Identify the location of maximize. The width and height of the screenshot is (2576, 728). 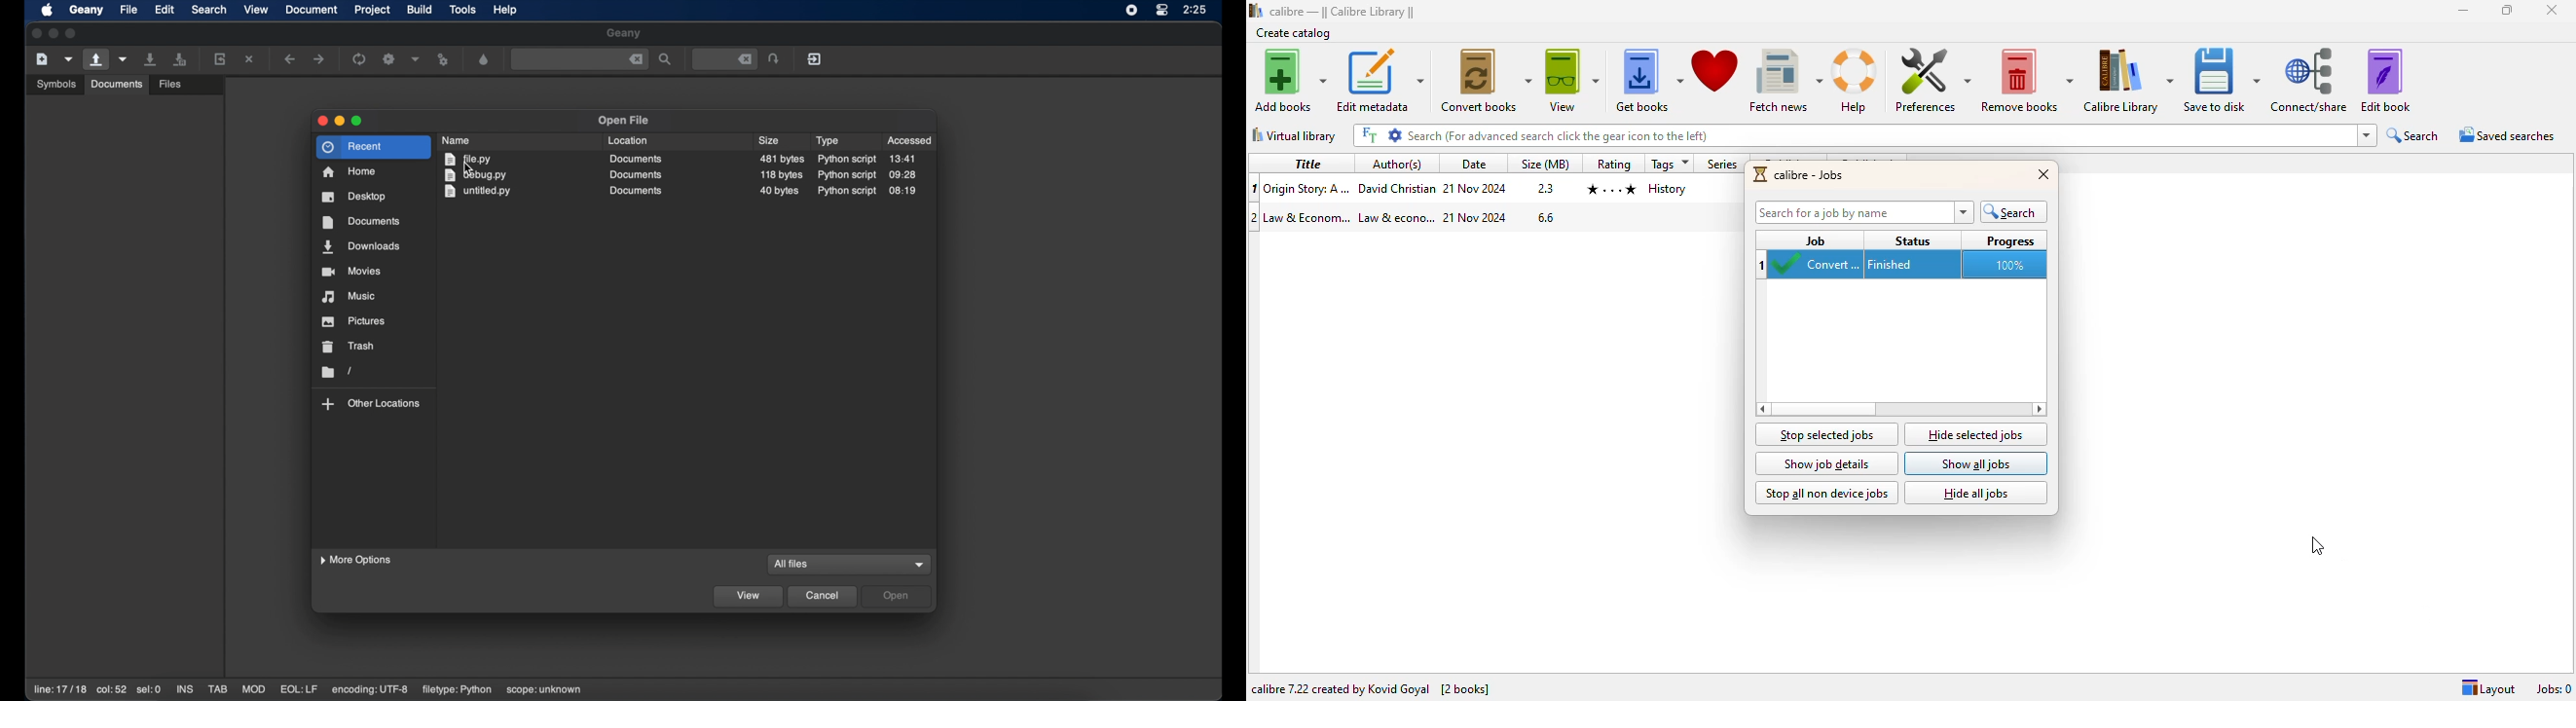
(2507, 9).